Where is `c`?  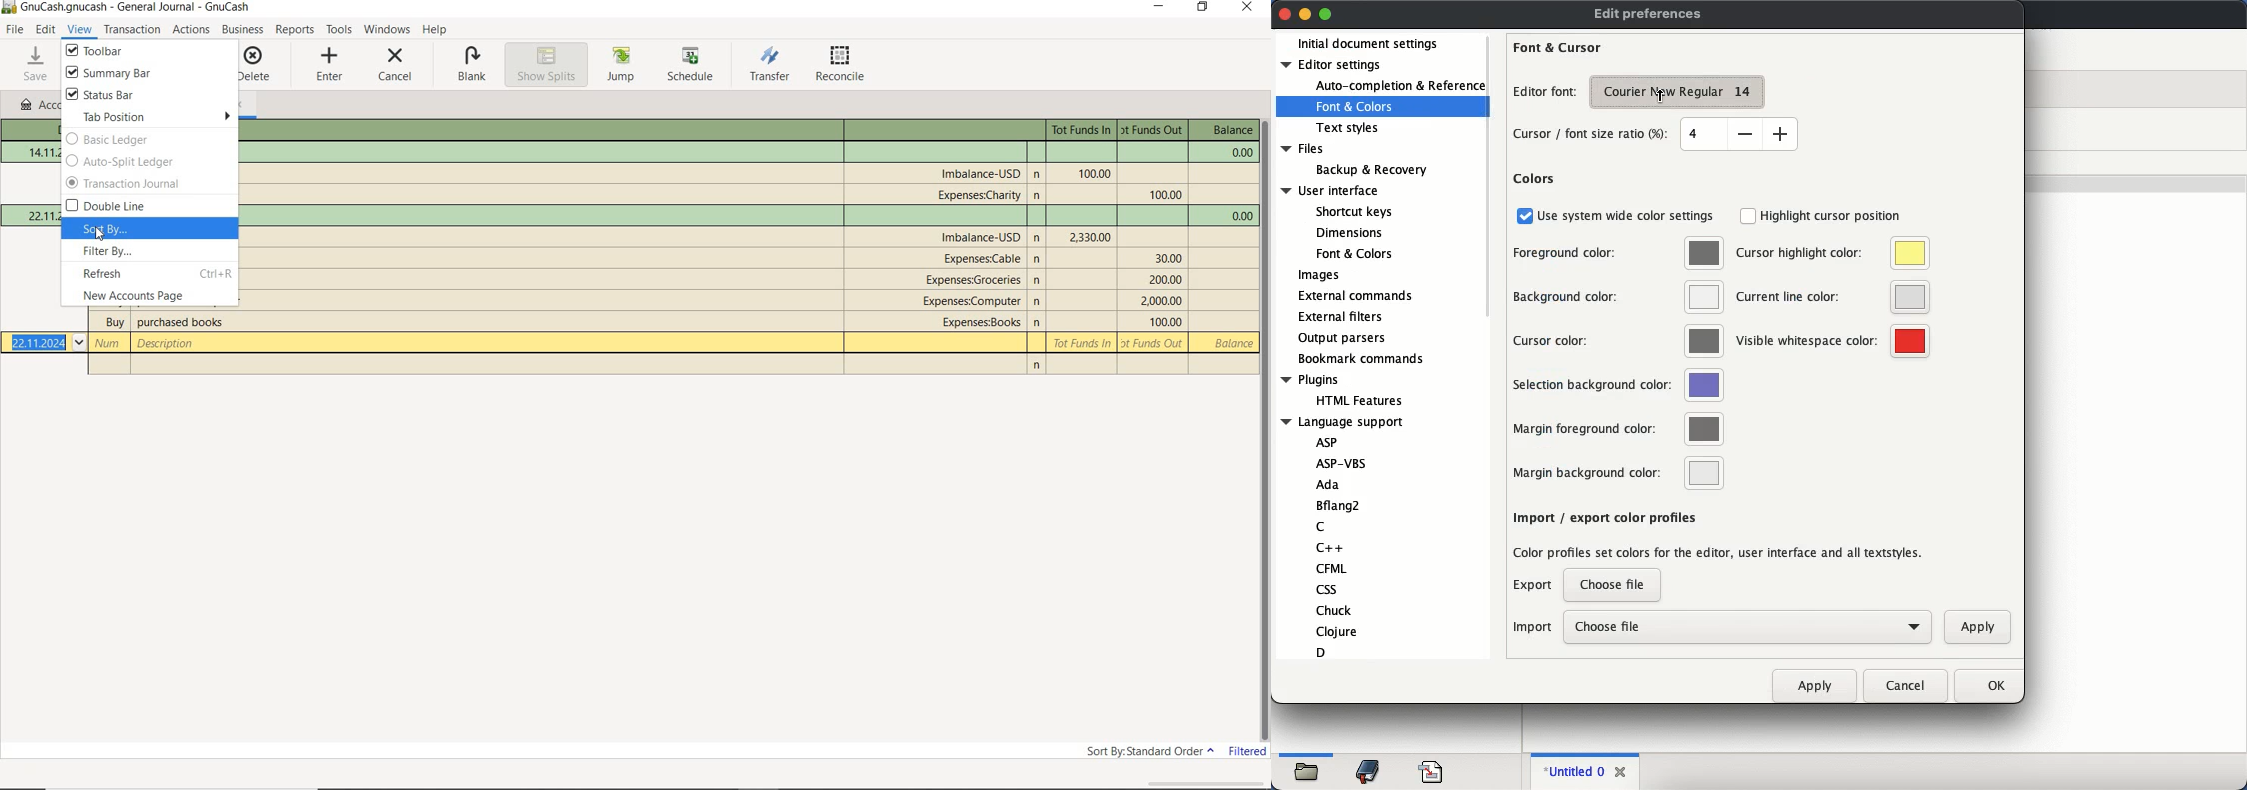
c is located at coordinates (1320, 528).